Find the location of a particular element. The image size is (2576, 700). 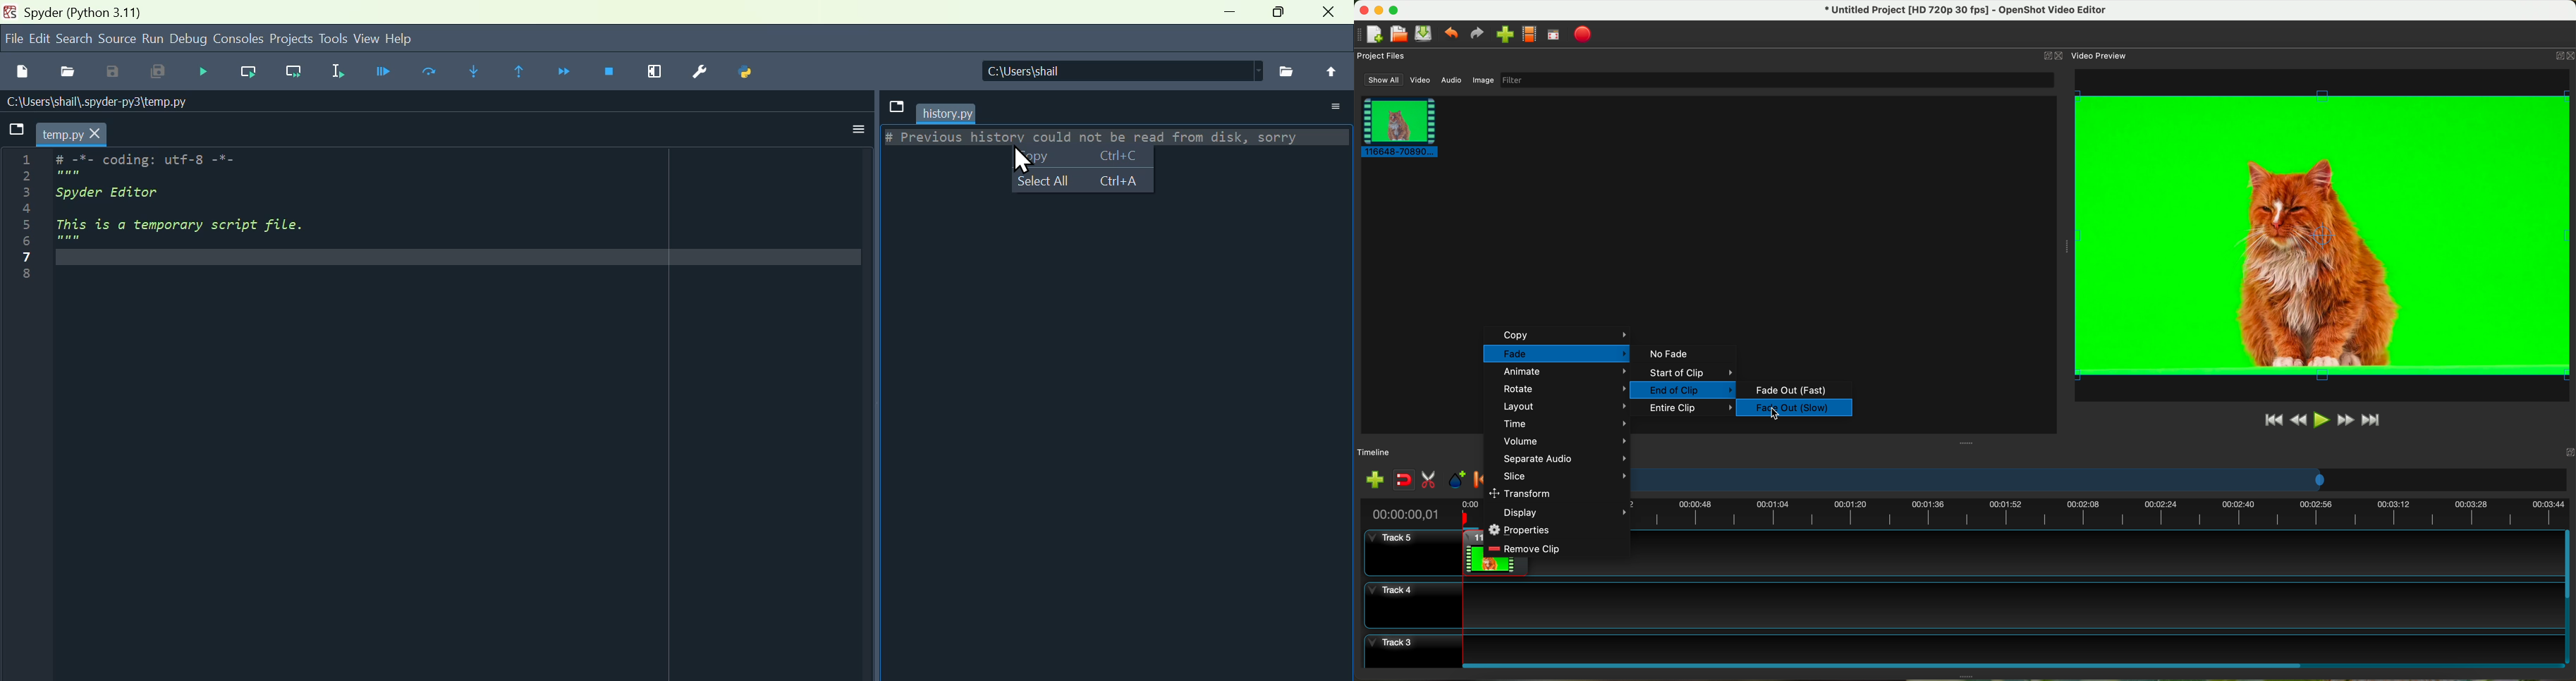

Restore is located at coordinates (1278, 11).